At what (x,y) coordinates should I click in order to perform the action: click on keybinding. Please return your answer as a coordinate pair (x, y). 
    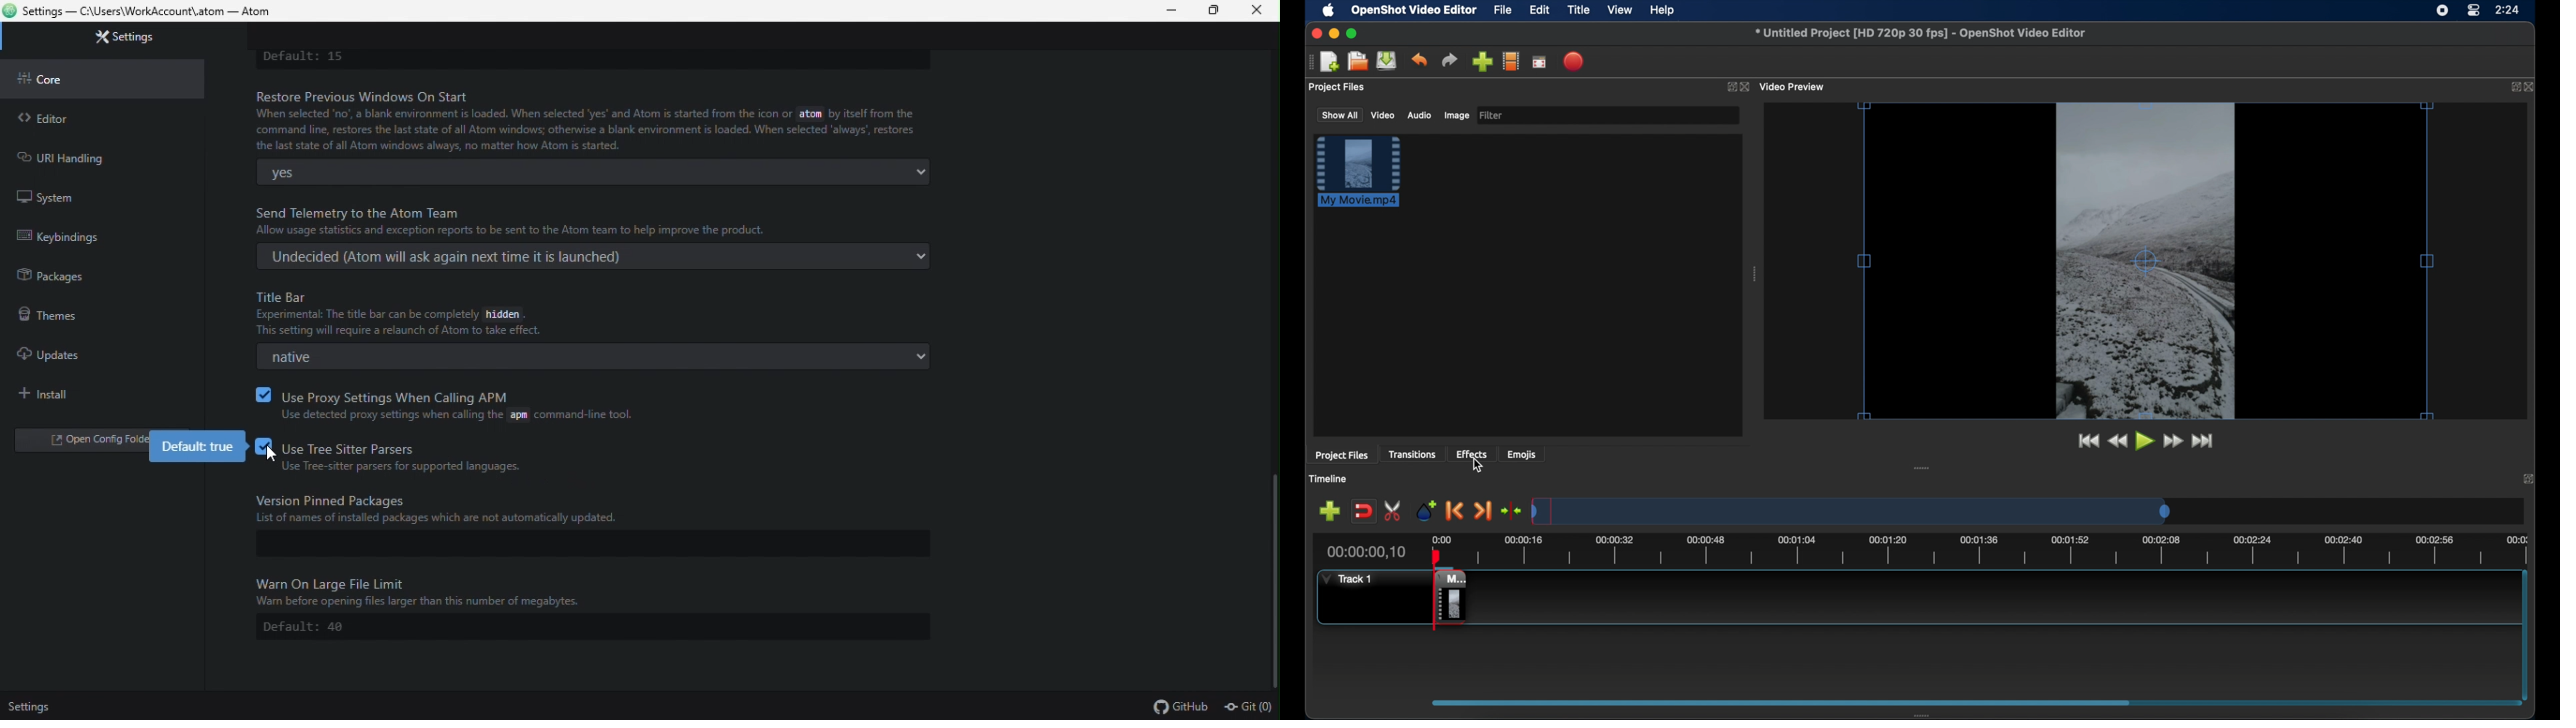
    Looking at the image, I should click on (78, 236).